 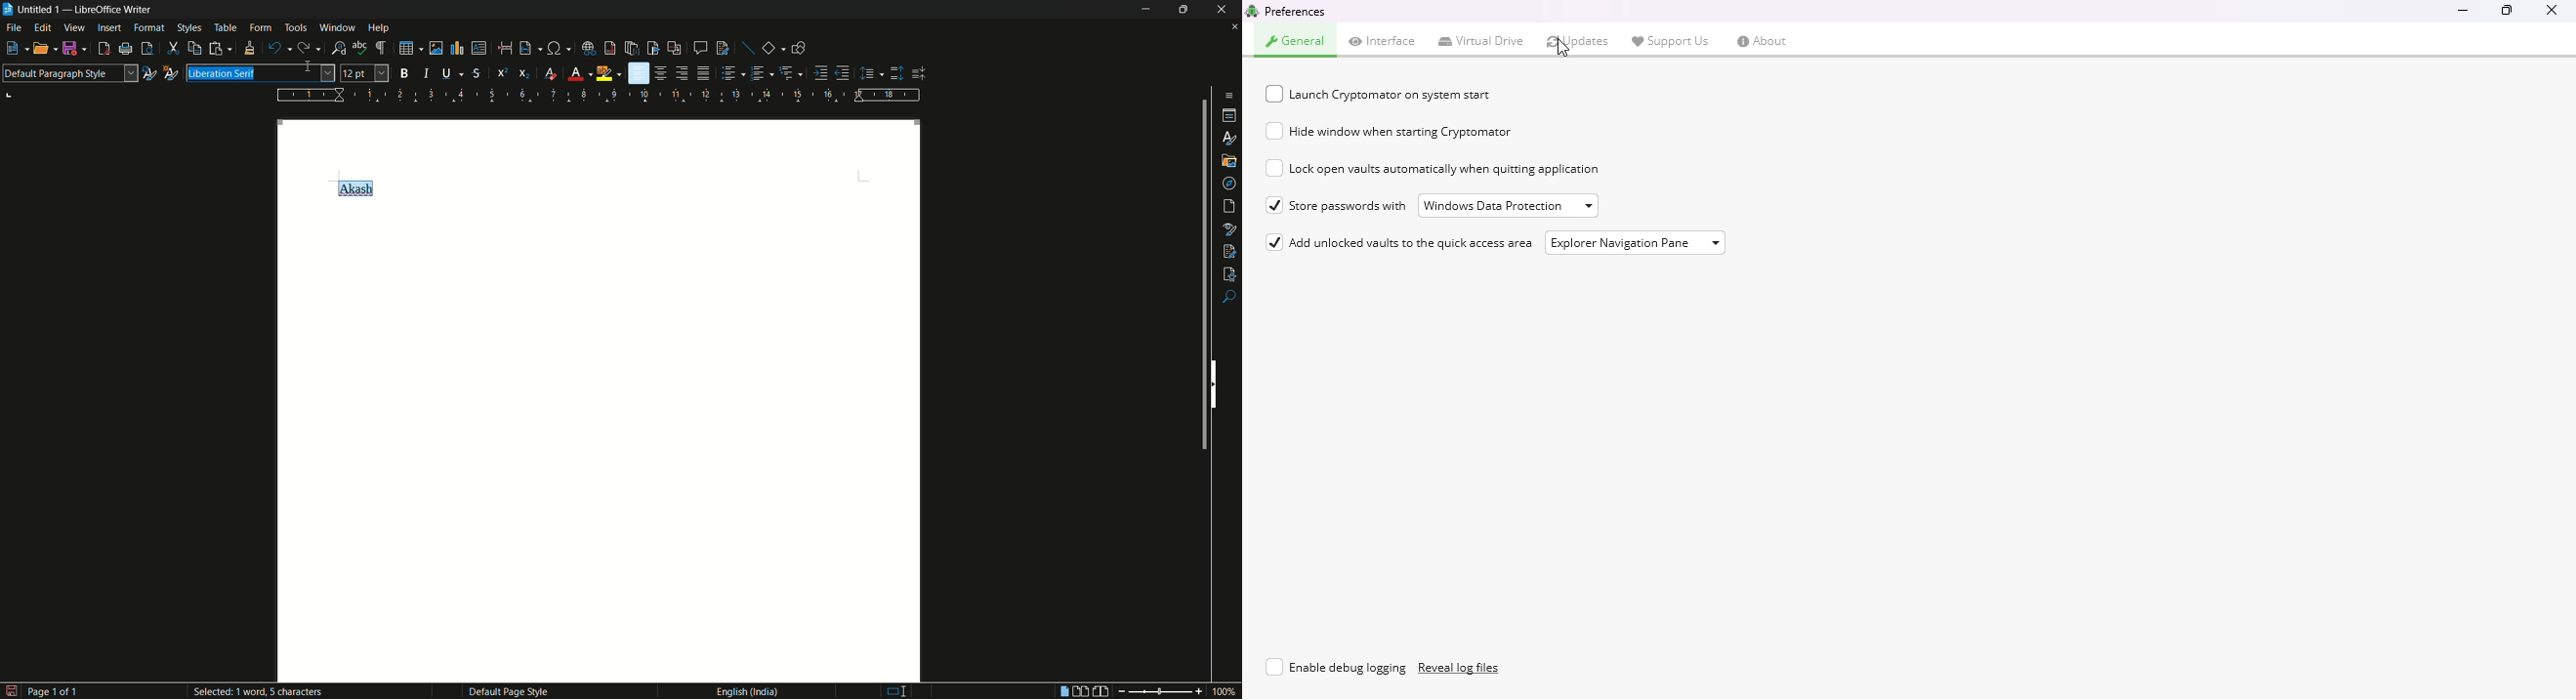 What do you see at coordinates (508, 691) in the screenshot?
I see `page style` at bounding box center [508, 691].